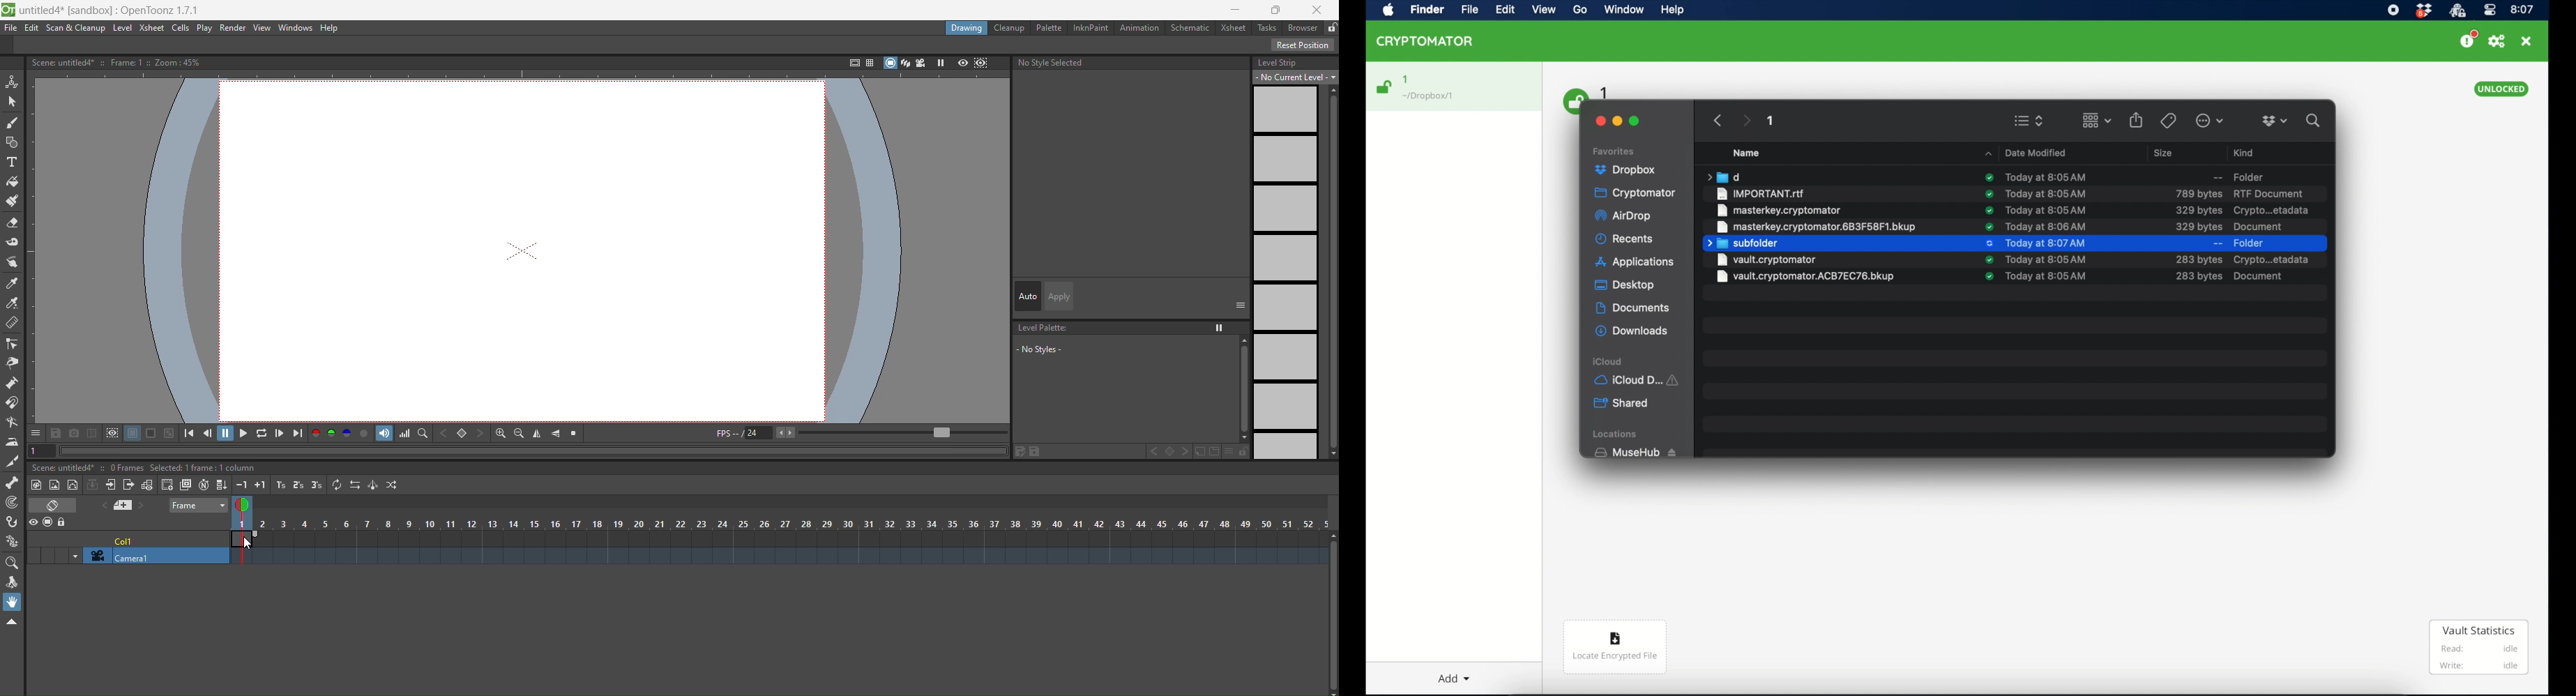  Describe the element at coordinates (13, 522) in the screenshot. I see `hook tool` at that location.